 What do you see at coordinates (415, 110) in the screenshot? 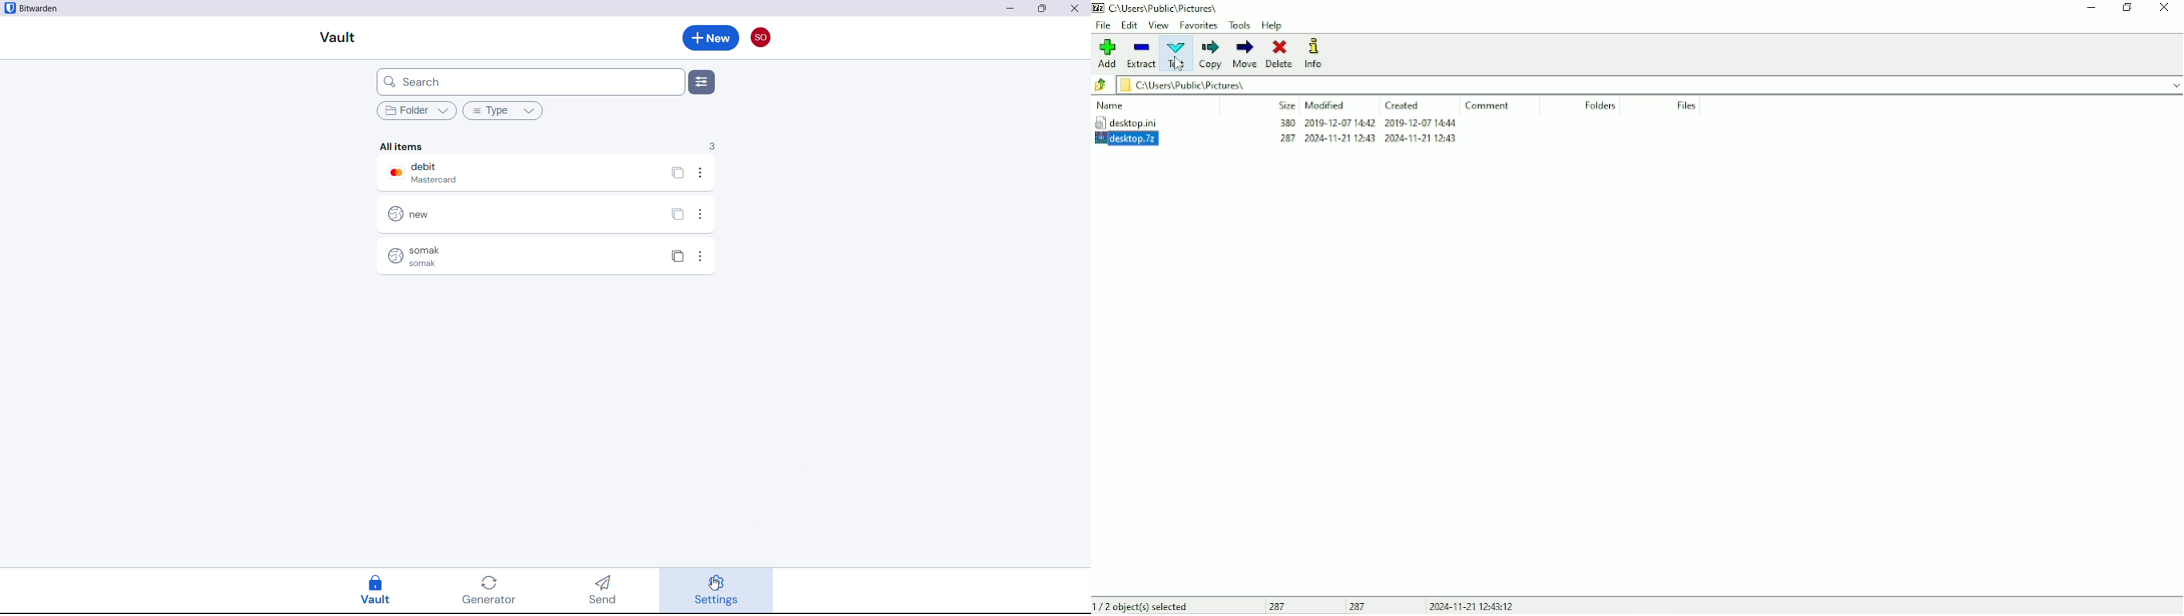
I see `filter by folder ` at bounding box center [415, 110].